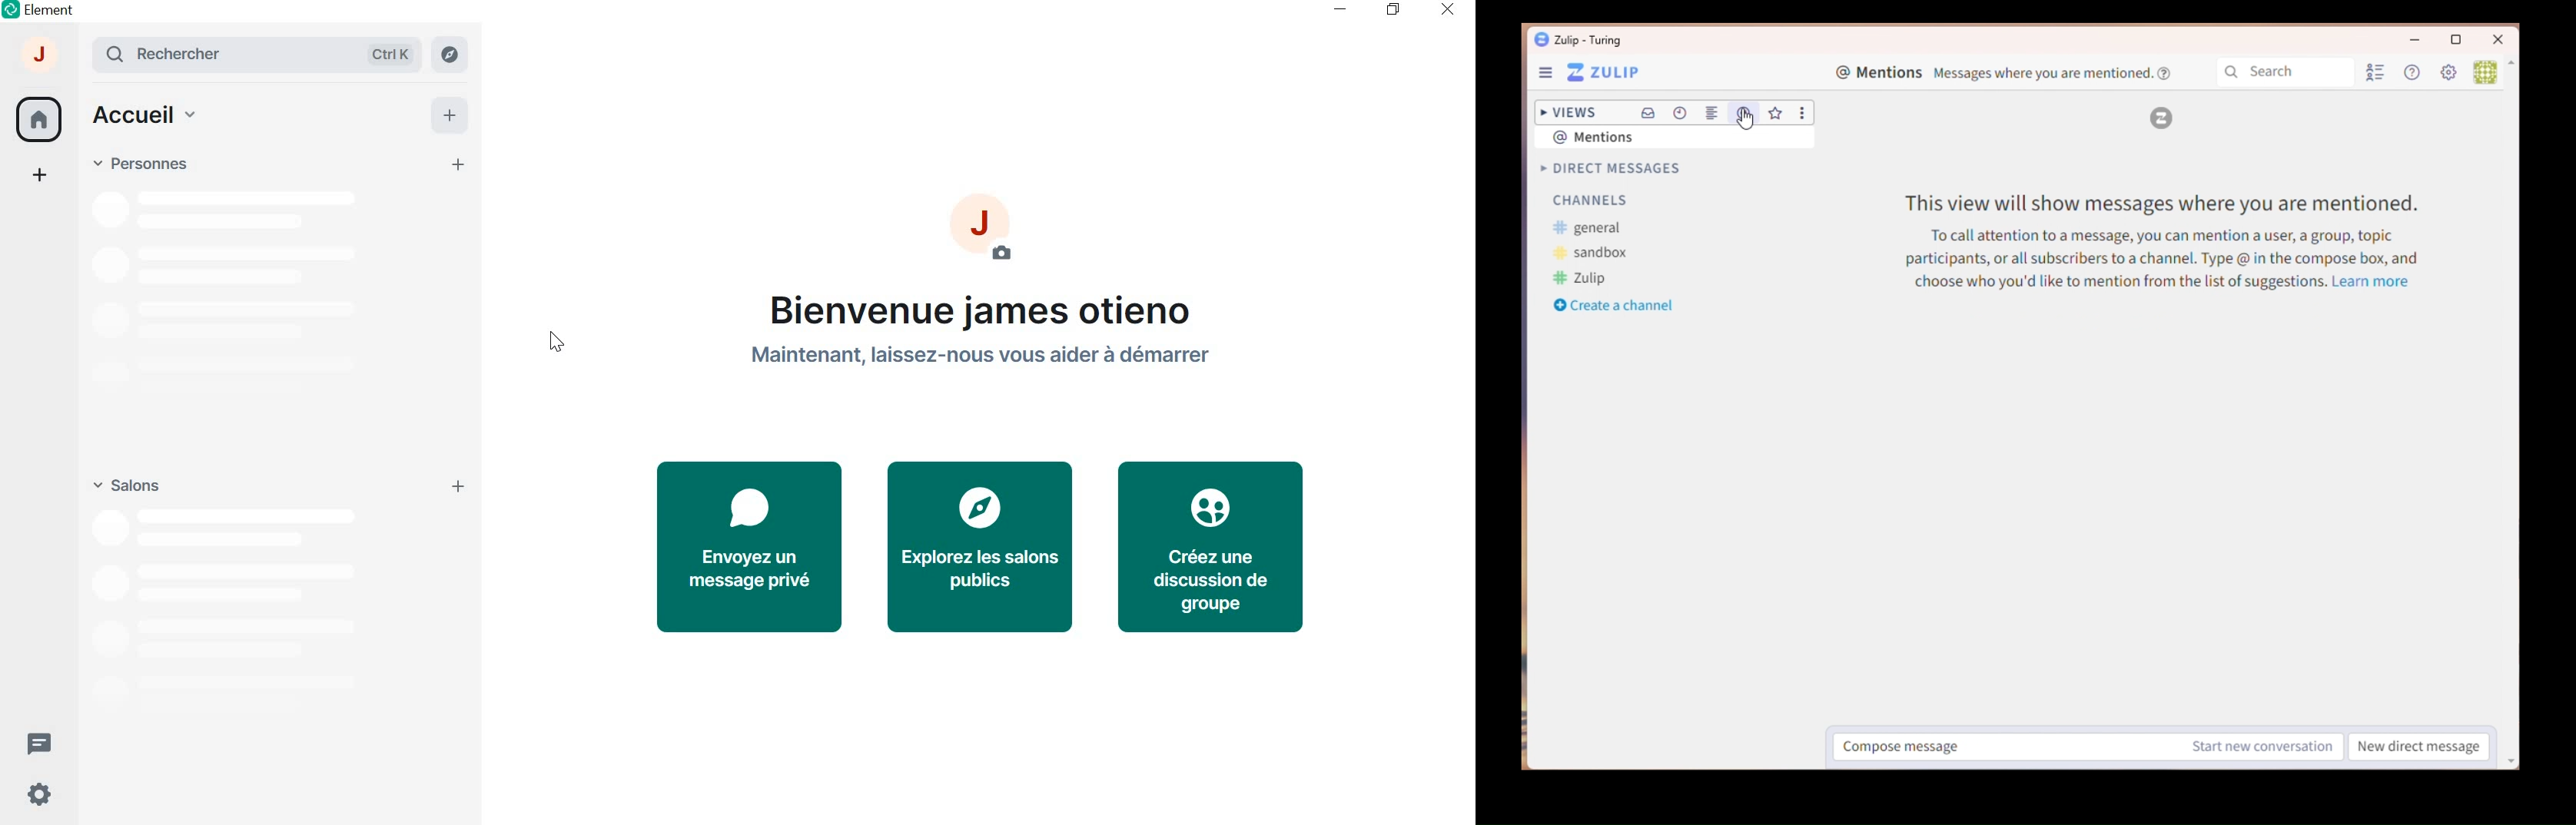 The height and width of the screenshot is (840, 2576). What do you see at coordinates (451, 55) in the screenshot?
I see `EXPLORE ROOMS` at bounding box center [451, 55].